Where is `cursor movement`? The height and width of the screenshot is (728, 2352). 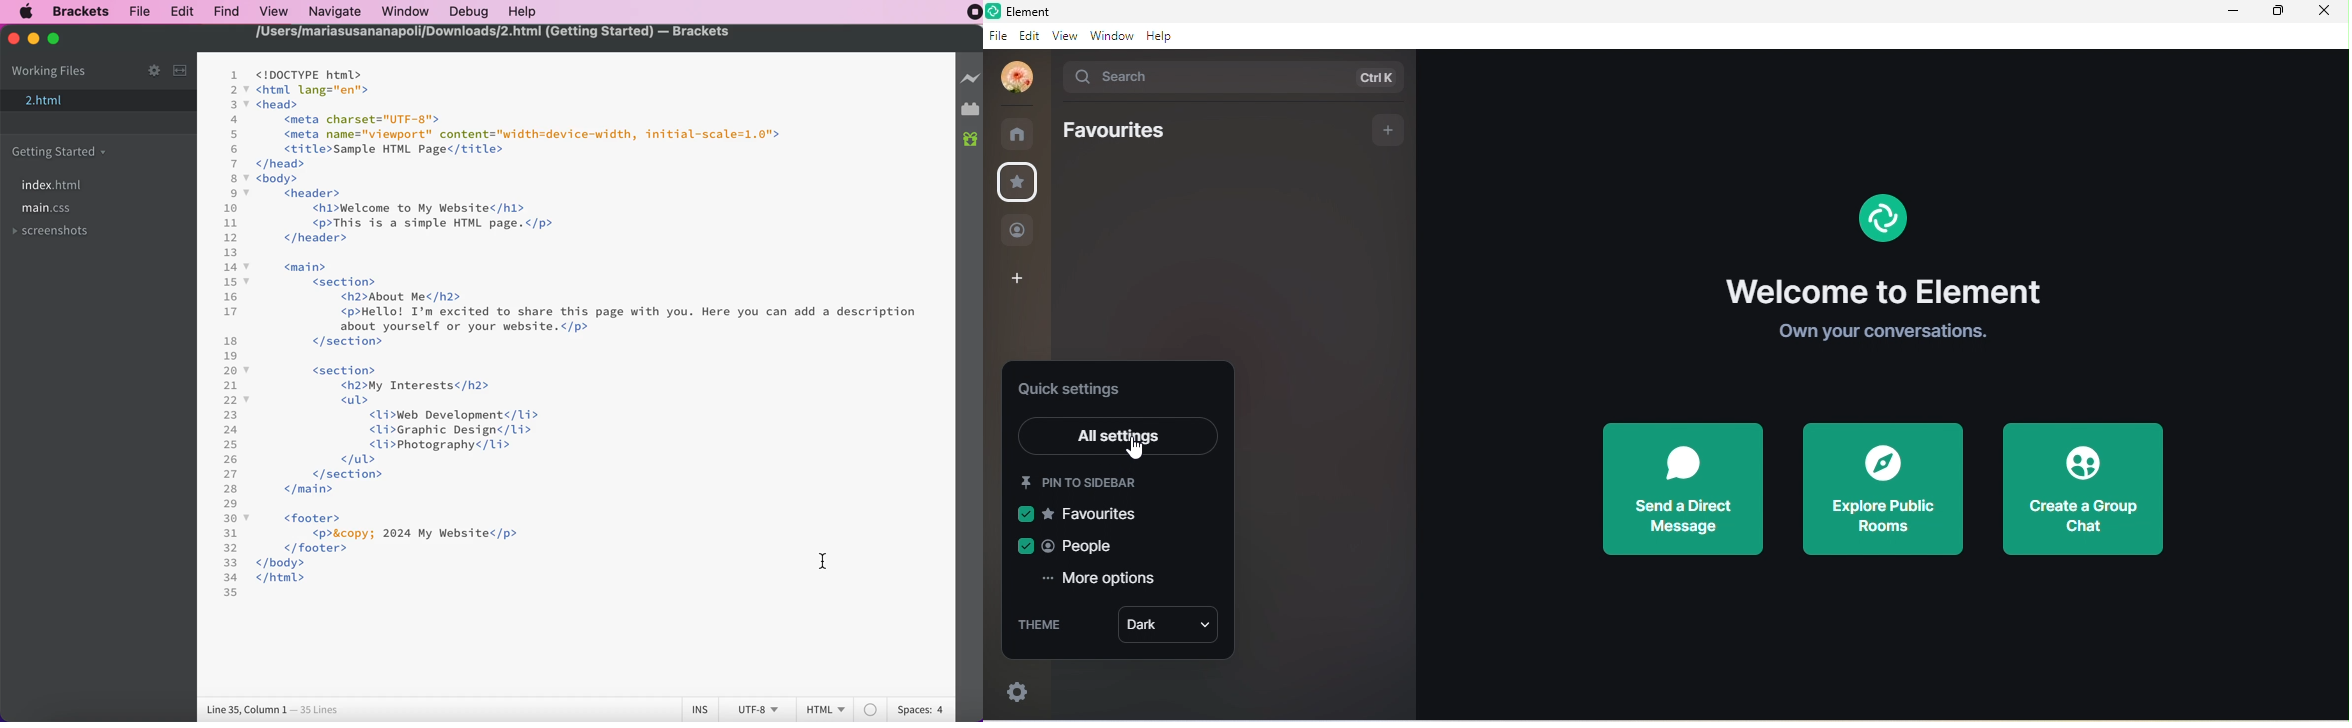 cursor movement is located at coordinates (1139, 451).